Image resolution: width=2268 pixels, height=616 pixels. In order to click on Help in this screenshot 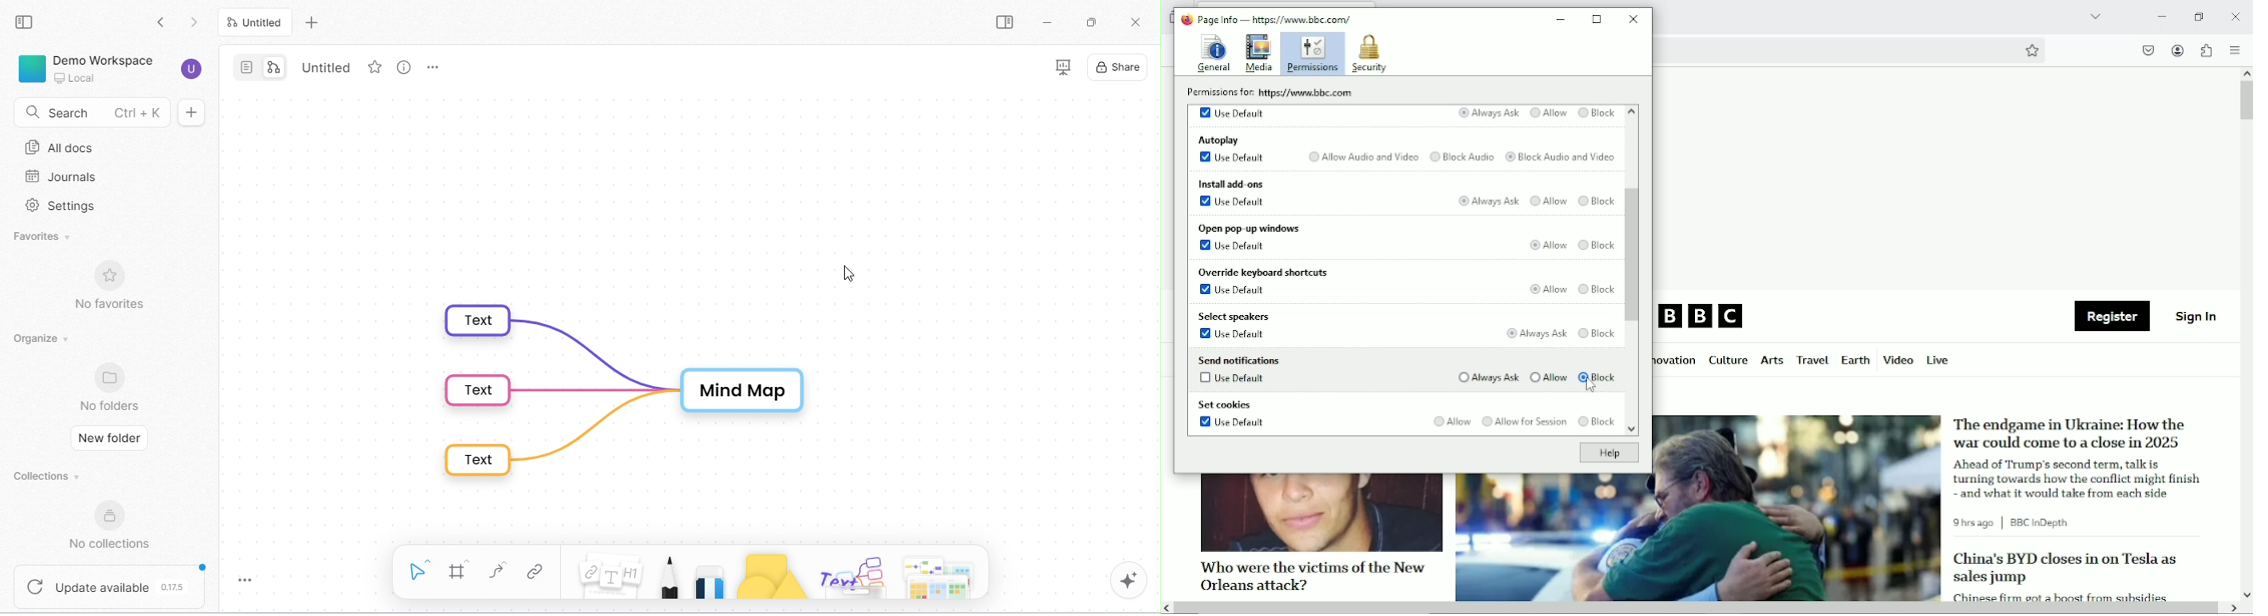, I will do `click(1608, 453)`.